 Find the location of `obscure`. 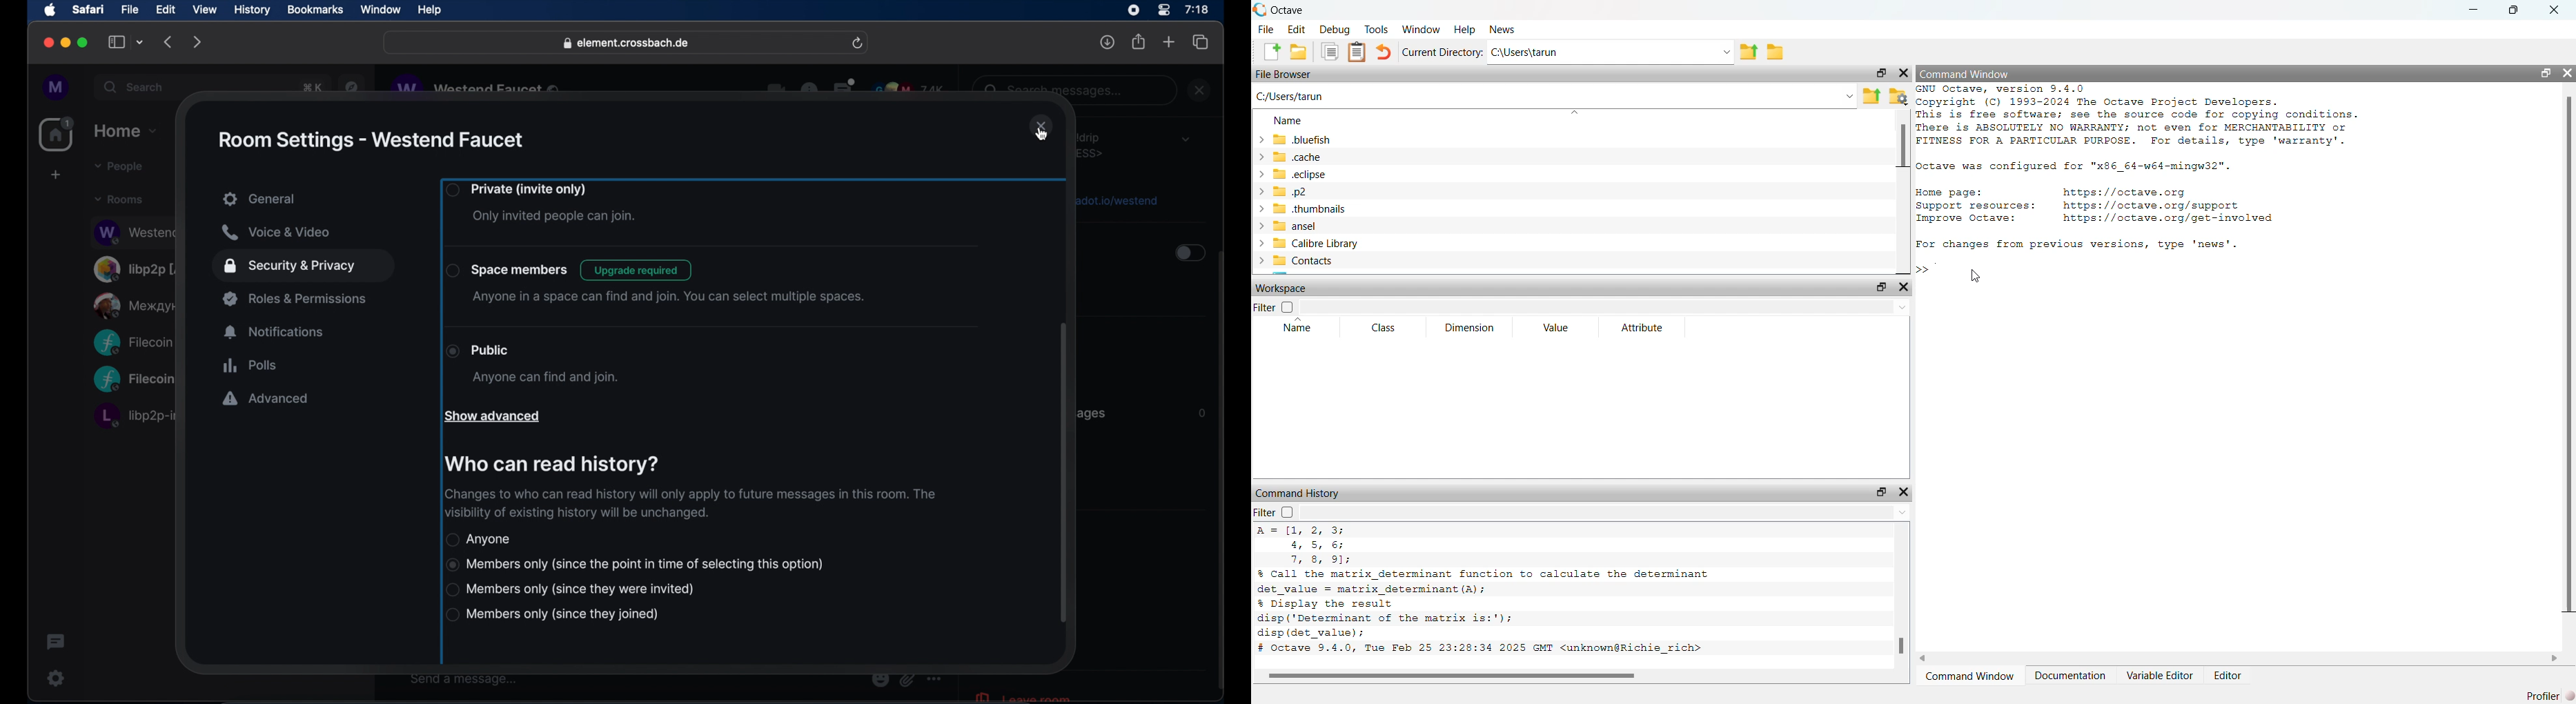

obscure is located at coordinates (134, 380).